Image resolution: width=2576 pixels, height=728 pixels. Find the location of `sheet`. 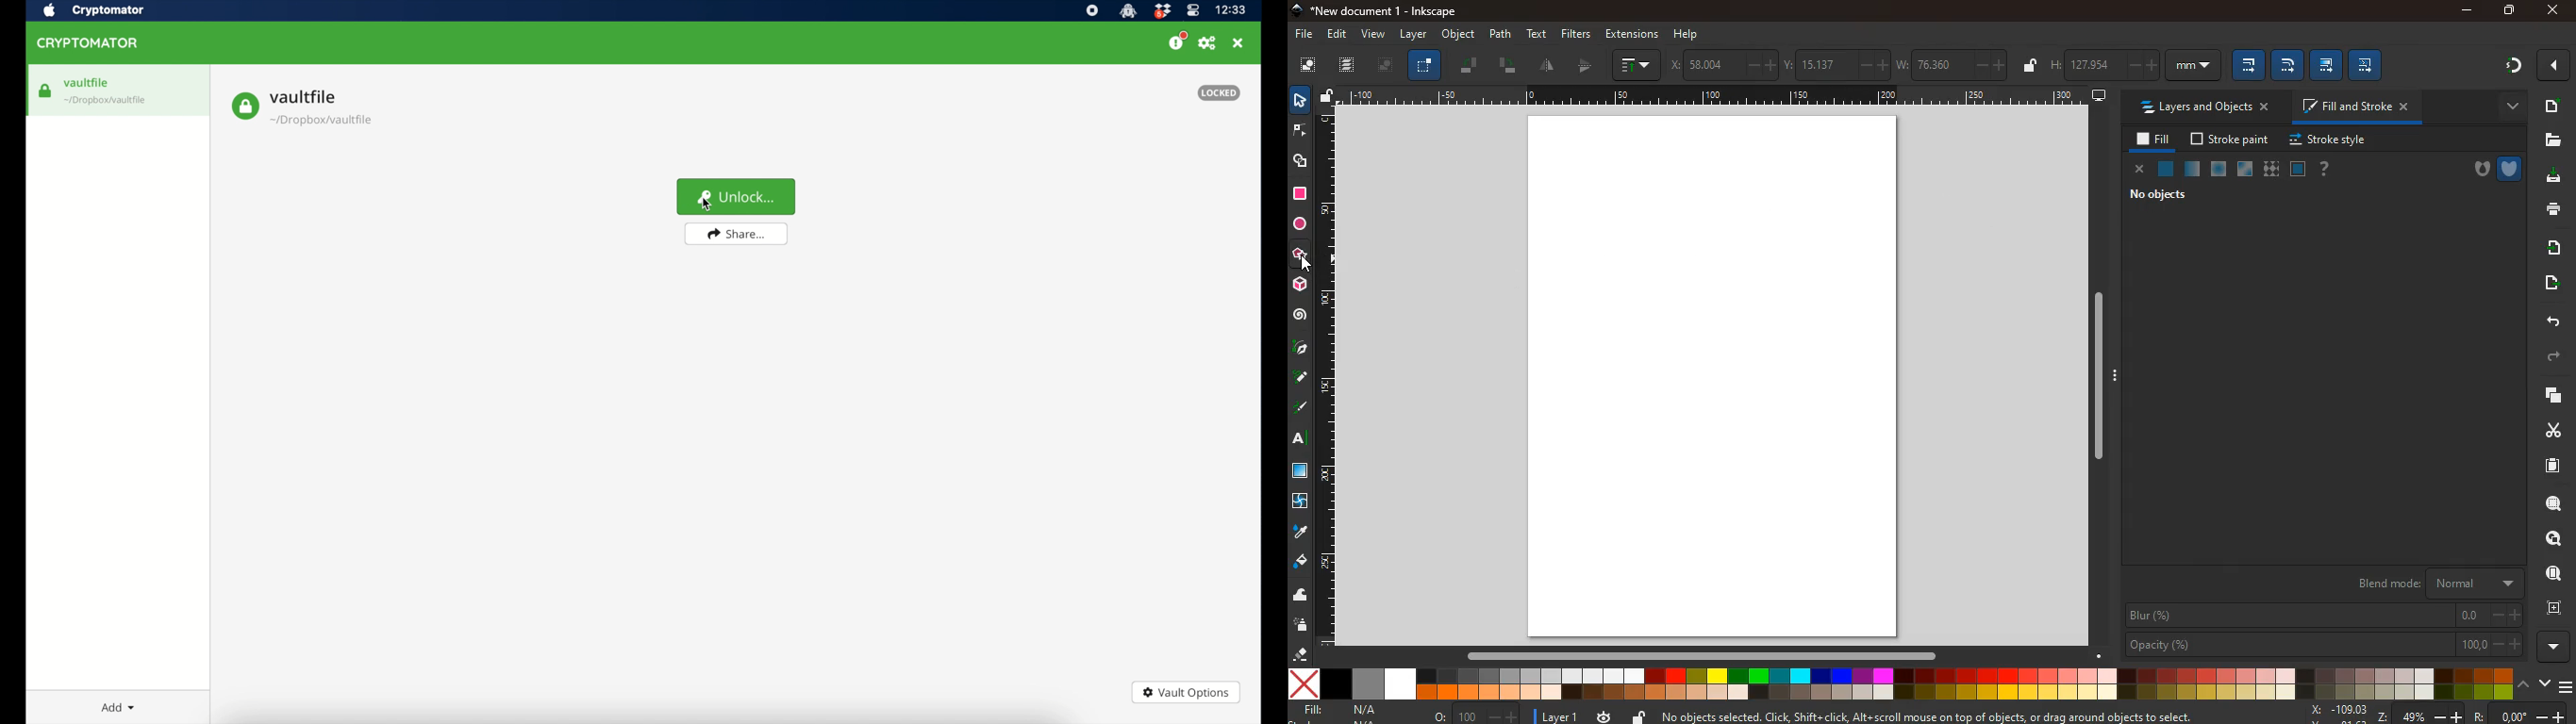

sheet is located at coordinates (2546, 469).